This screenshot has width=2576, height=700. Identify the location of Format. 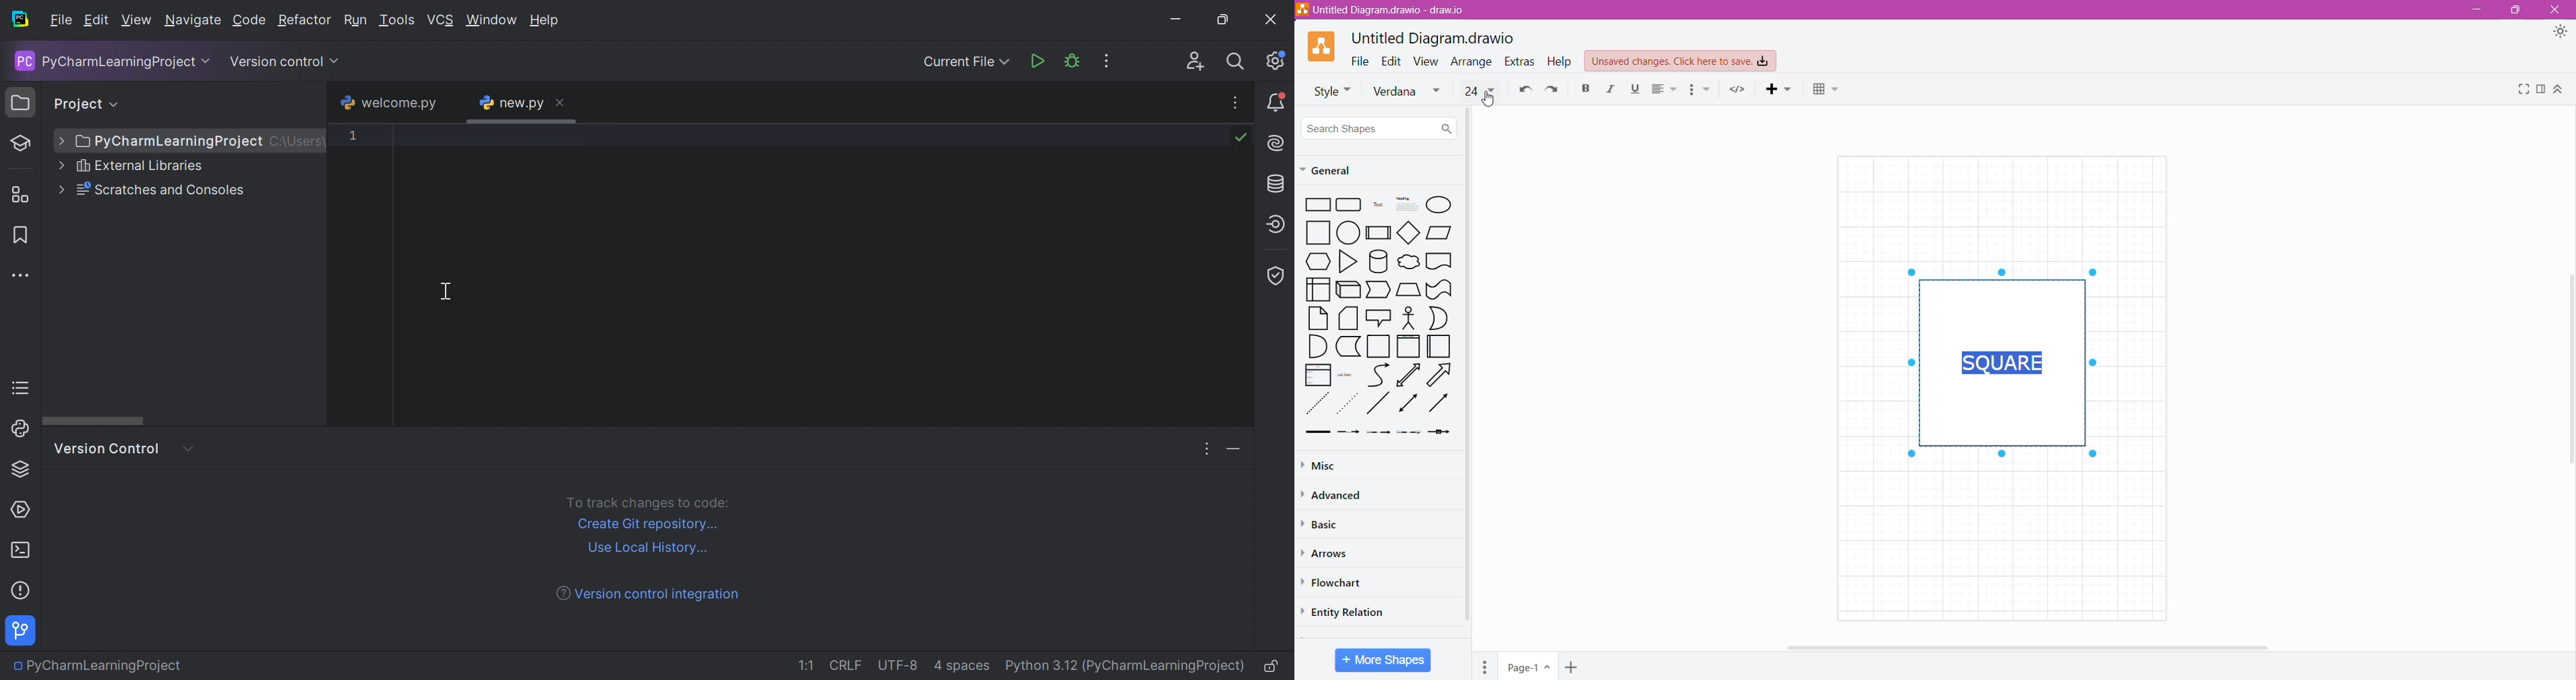
(2540, 92).